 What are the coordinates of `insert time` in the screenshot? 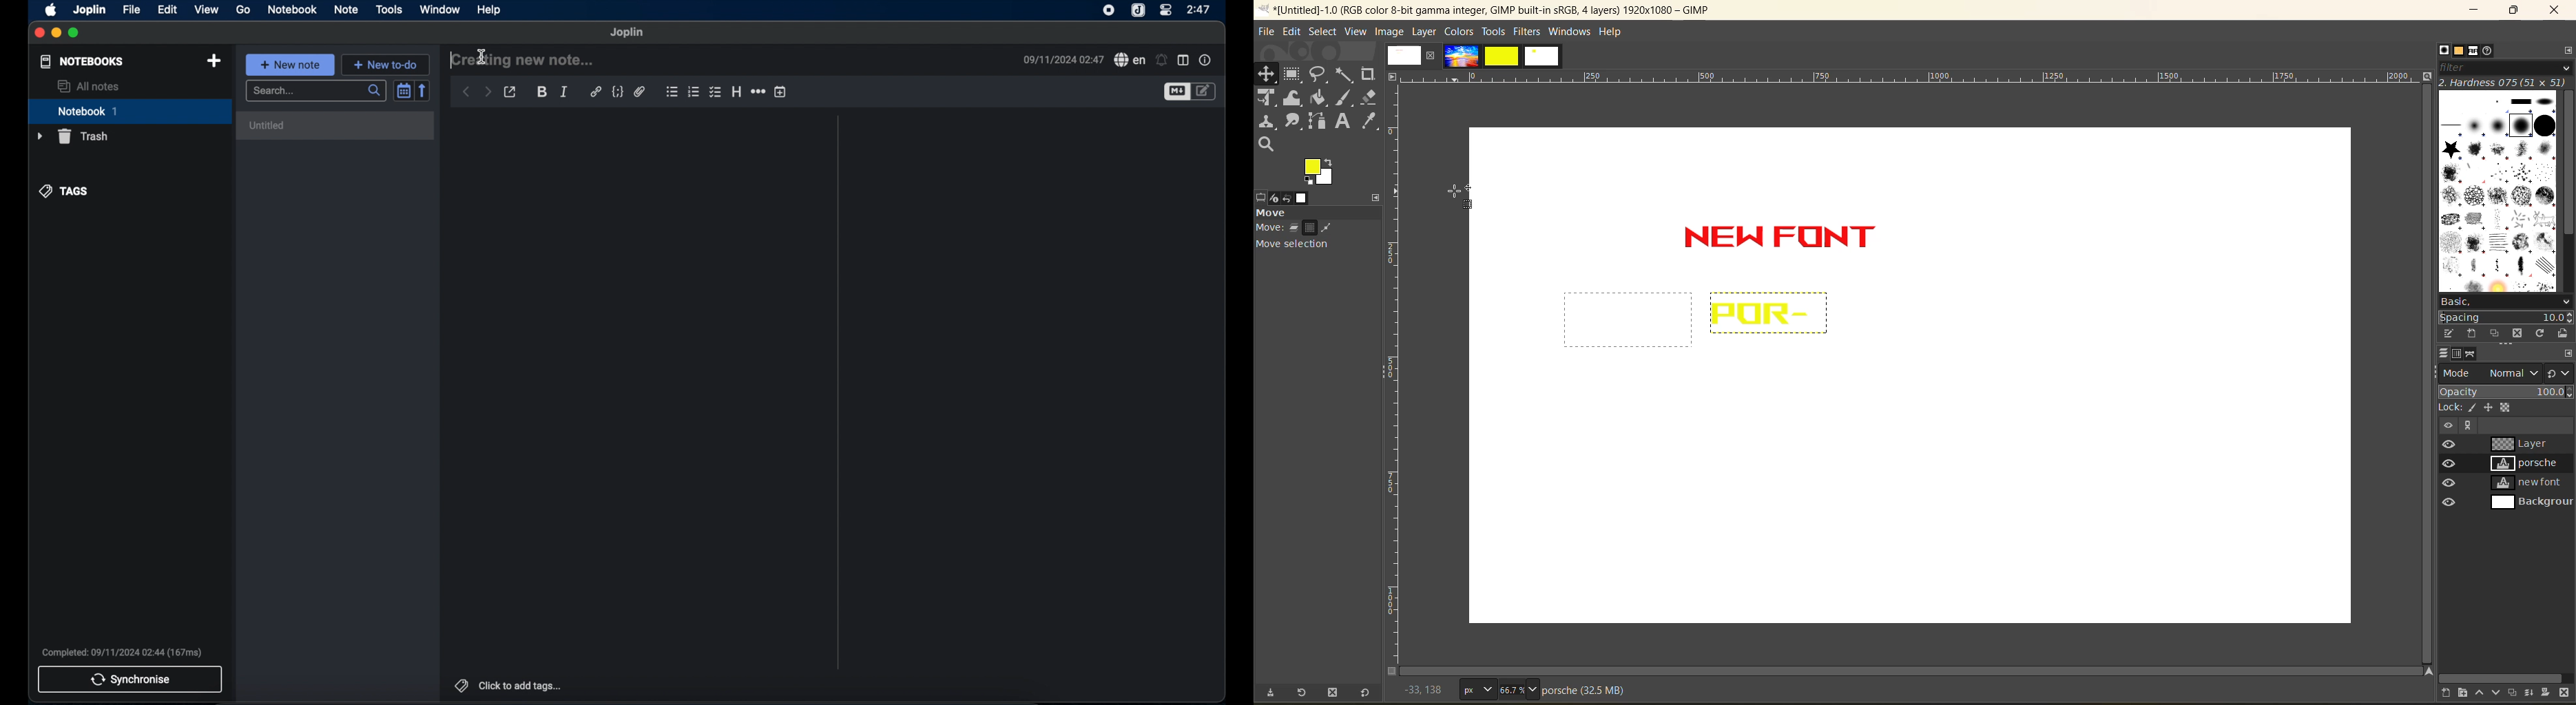 It's located at (781, 92).